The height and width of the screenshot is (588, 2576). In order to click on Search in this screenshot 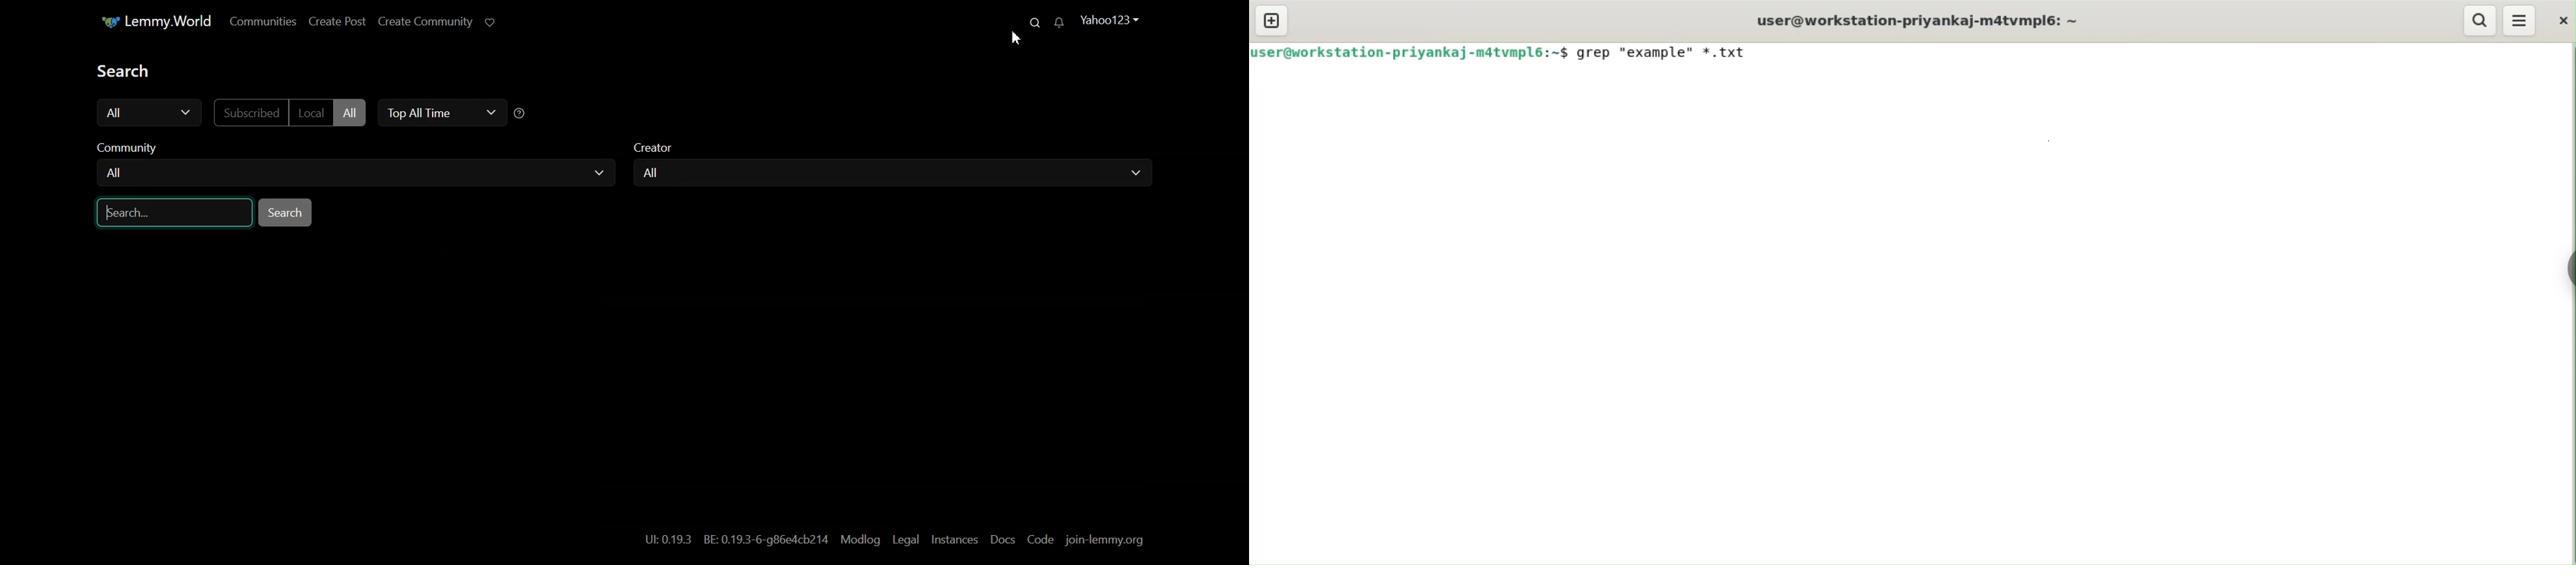, I will do `click(1032, 23)`.